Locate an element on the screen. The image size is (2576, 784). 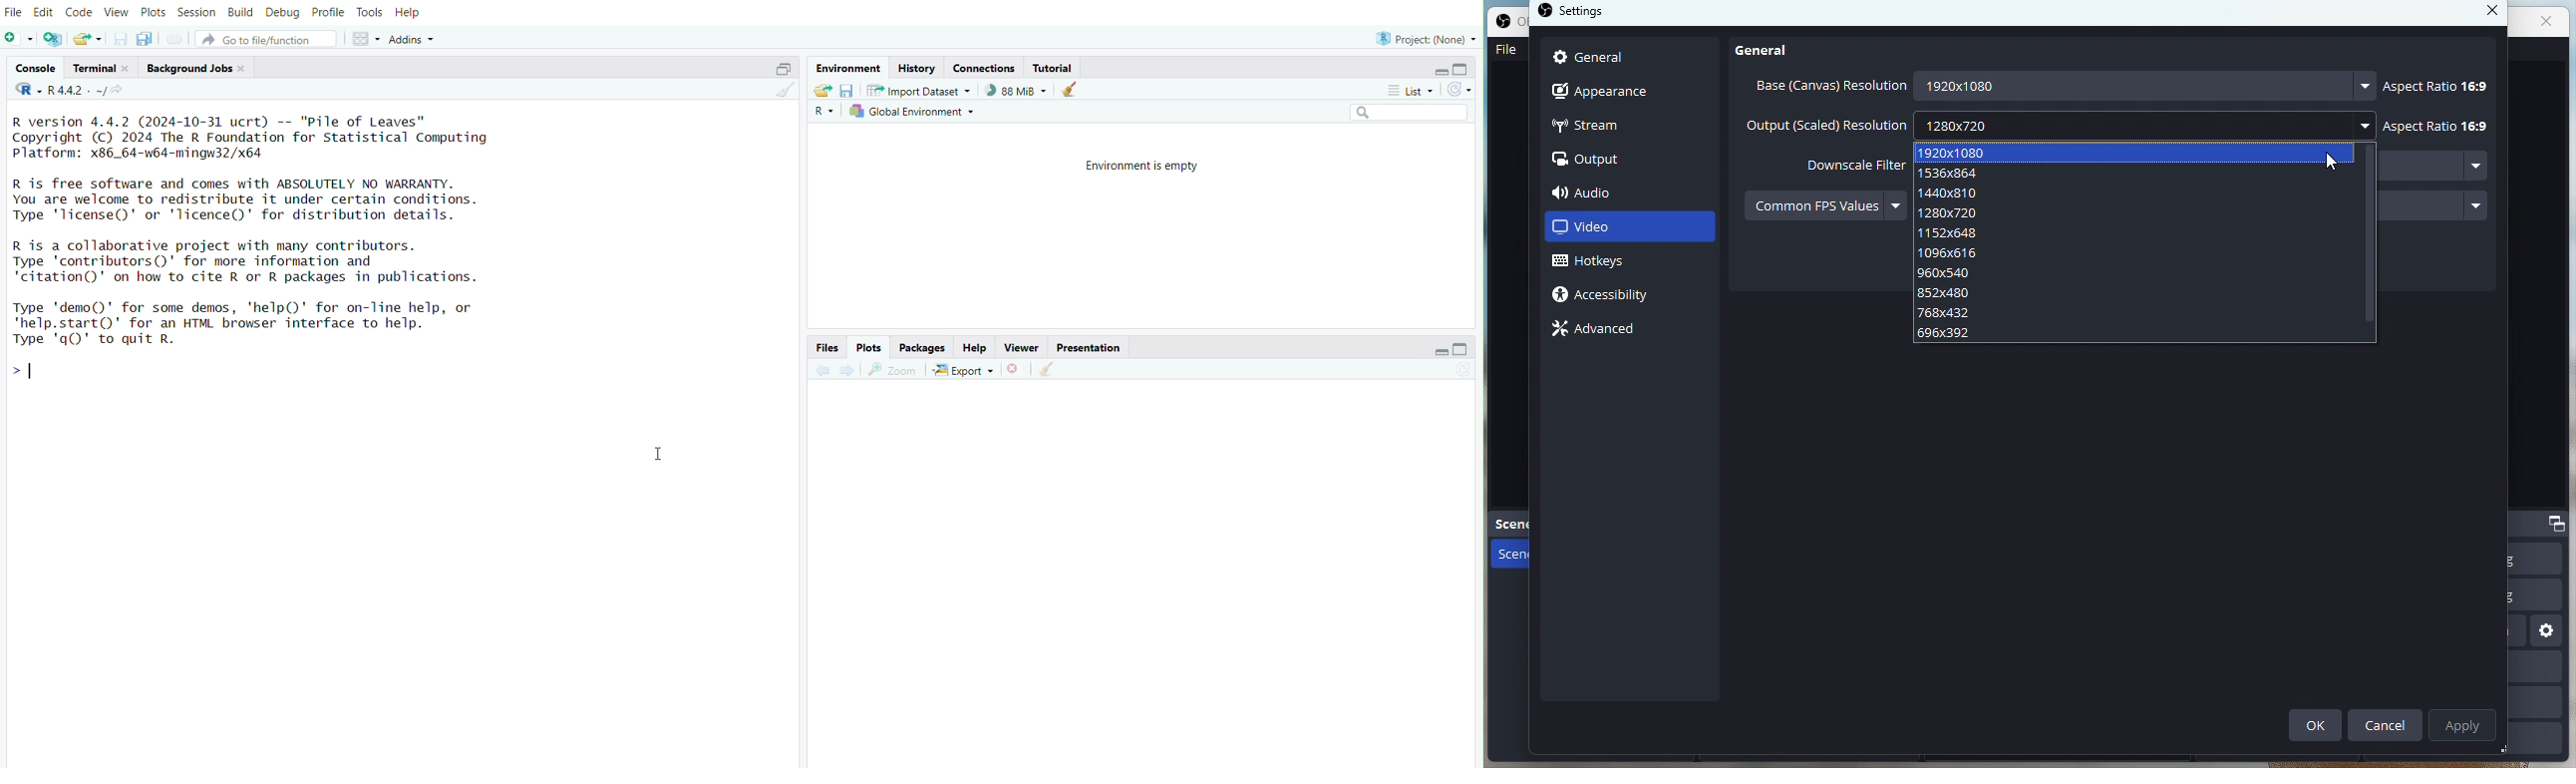
workspace panes is located at coordinates (367, 36).